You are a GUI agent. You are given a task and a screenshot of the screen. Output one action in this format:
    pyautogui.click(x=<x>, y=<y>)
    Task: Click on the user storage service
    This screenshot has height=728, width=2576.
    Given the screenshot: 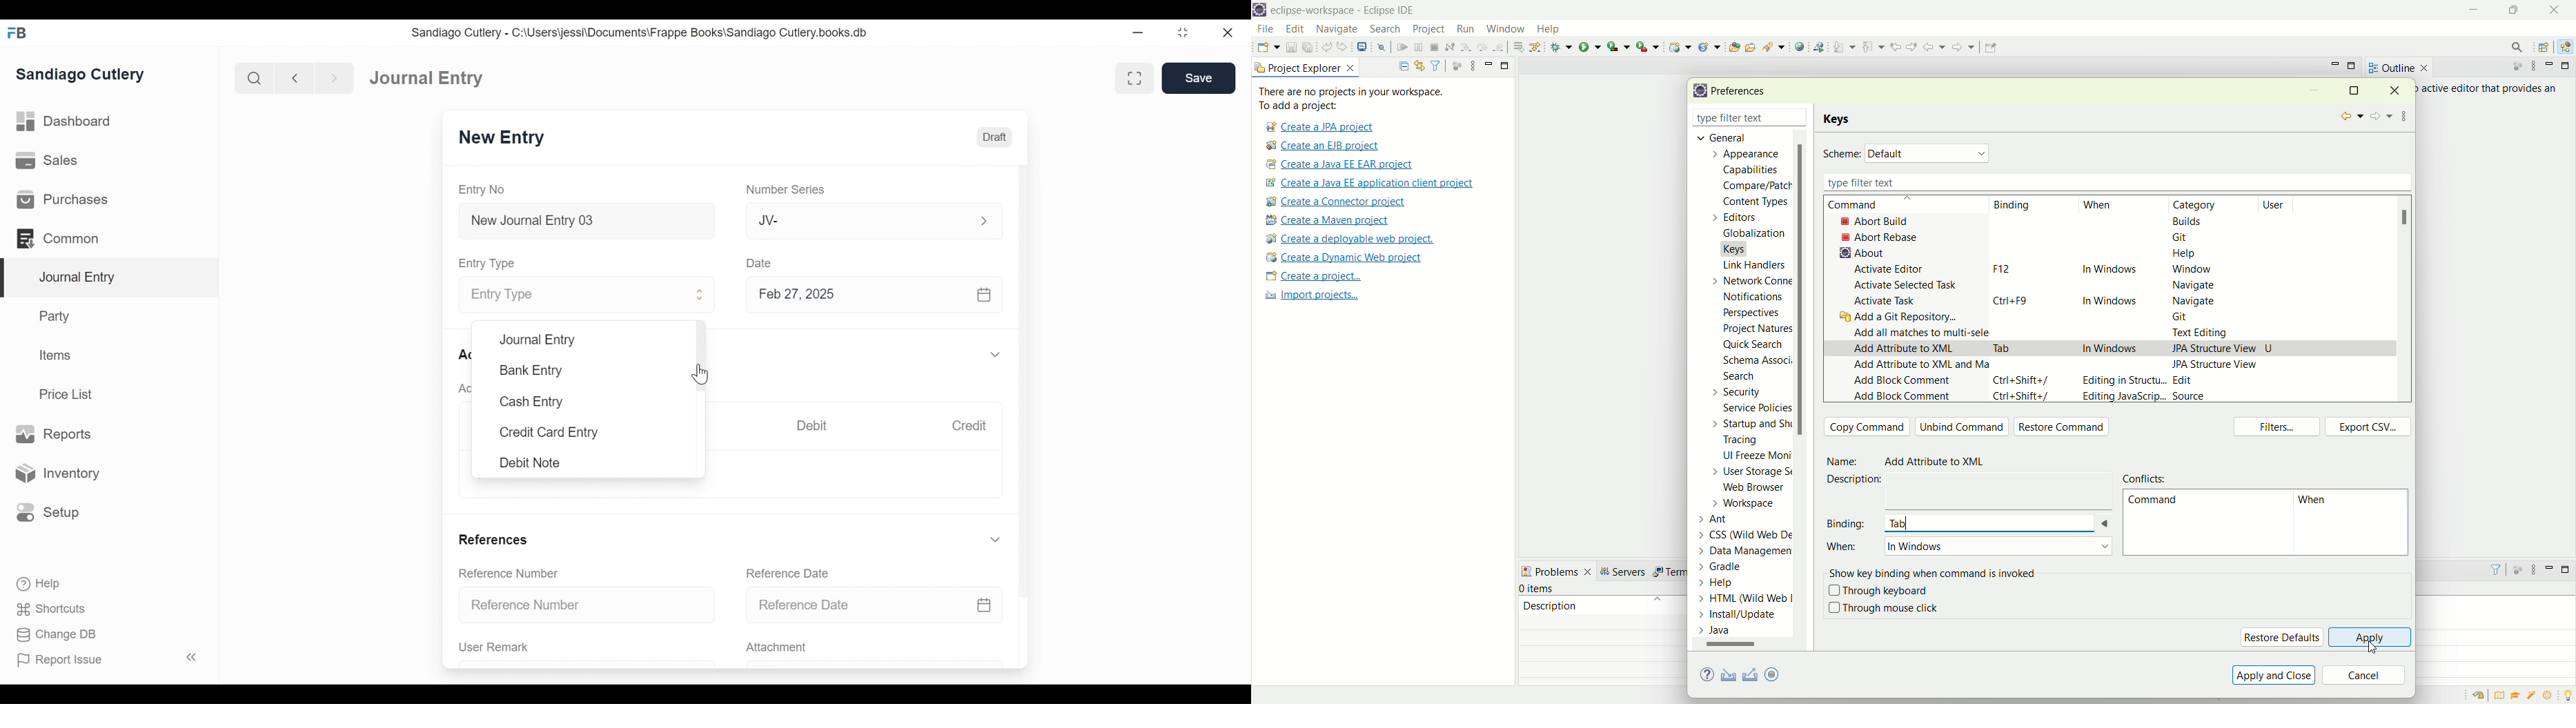 What is the action you would take?
    pyautogui.click(x=1753, y=473)
    